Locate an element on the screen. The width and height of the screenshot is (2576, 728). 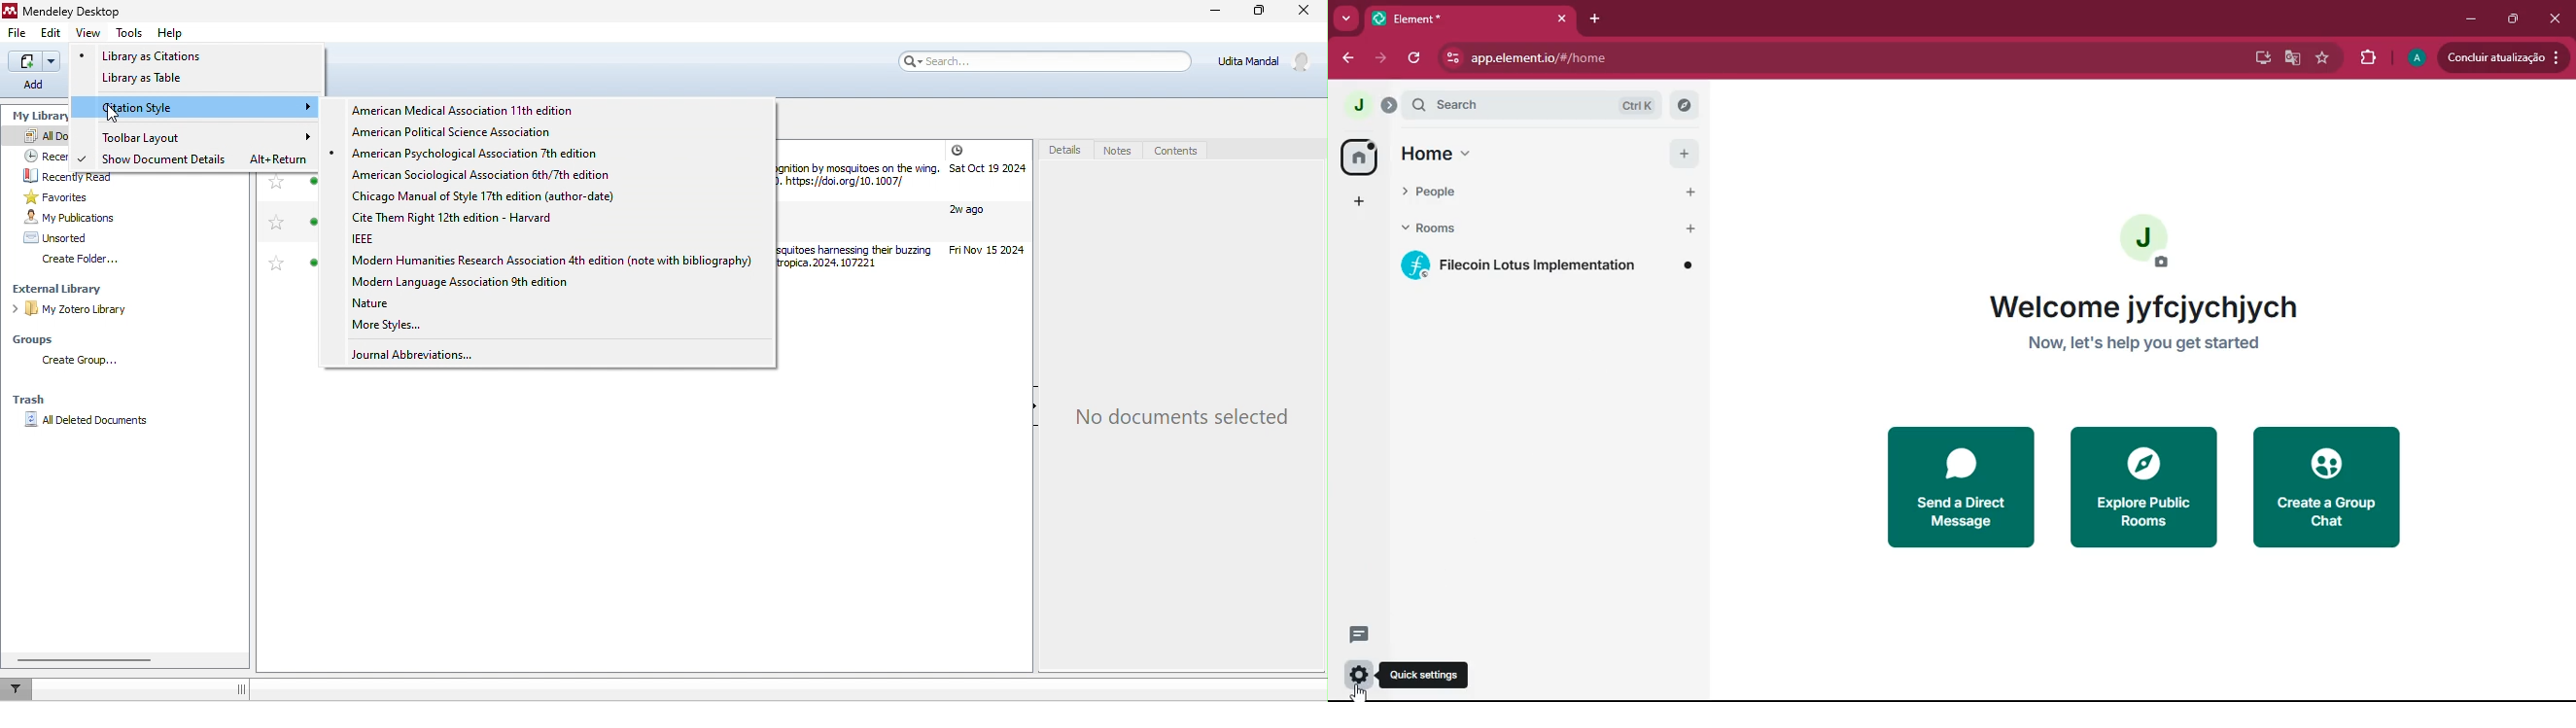
Nature is located at coordinates (379, 301).